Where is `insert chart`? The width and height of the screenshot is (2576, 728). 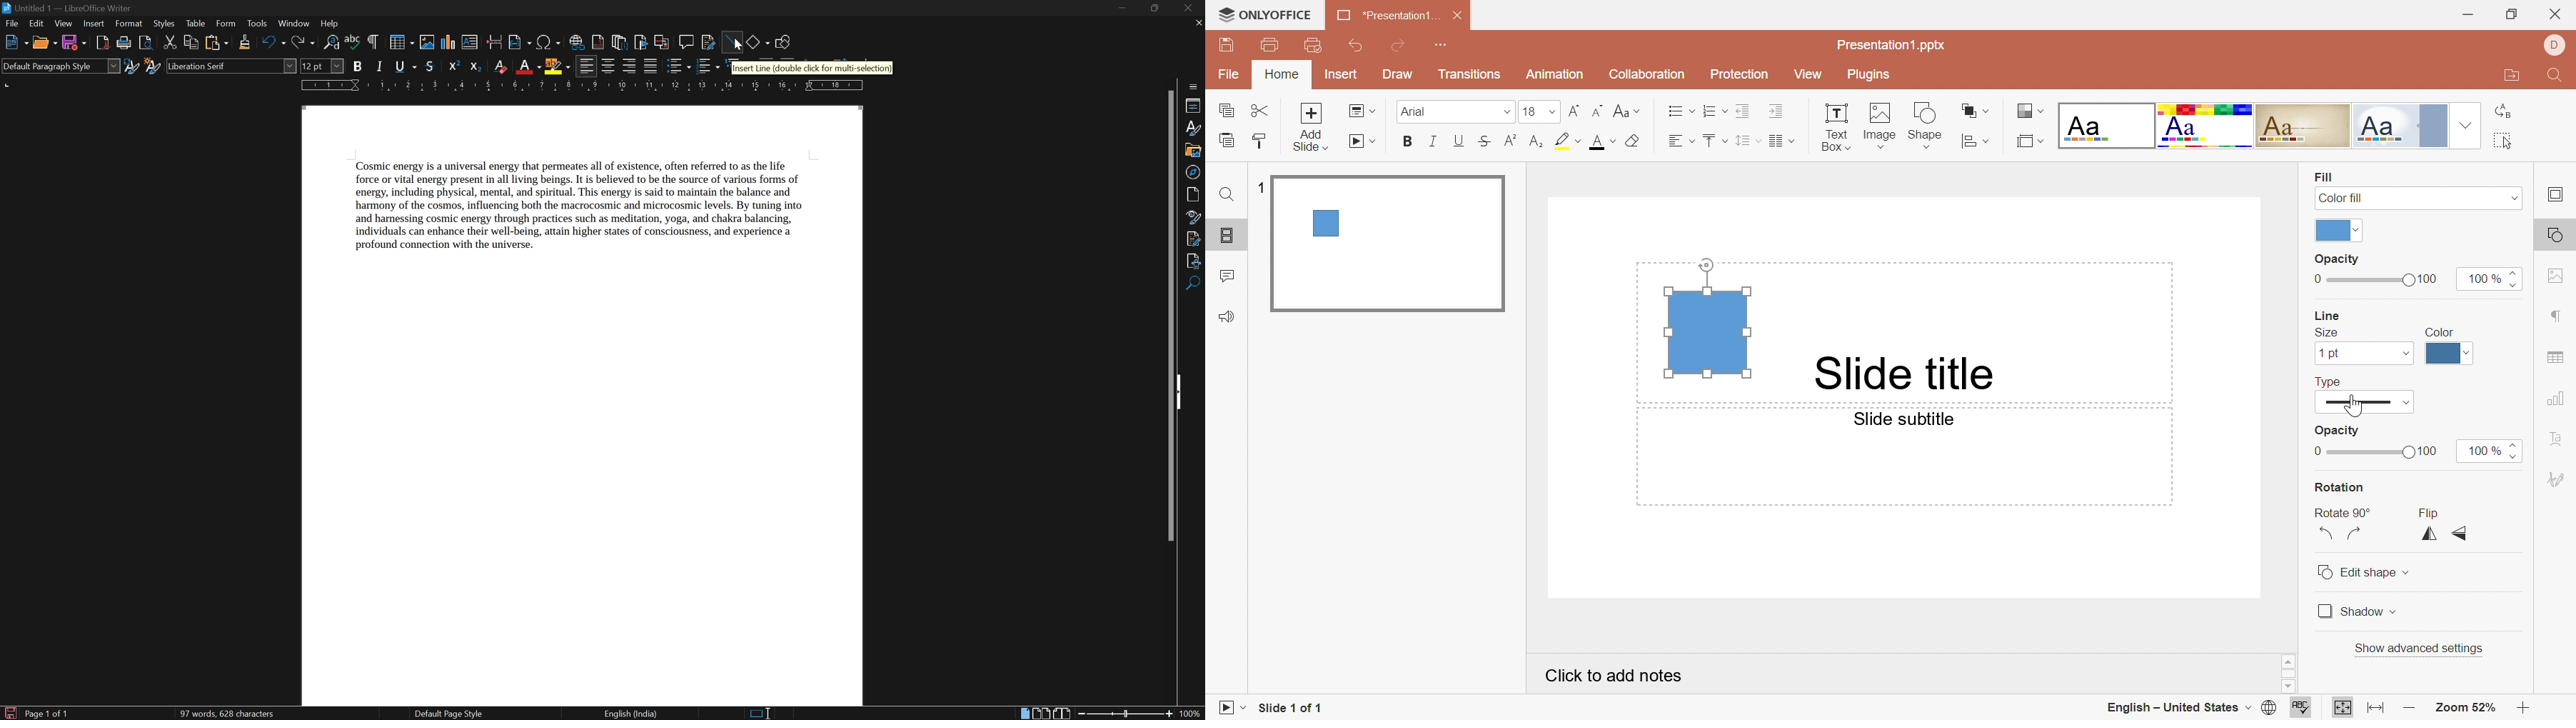
insert chart is located at coordinates (449, 41).